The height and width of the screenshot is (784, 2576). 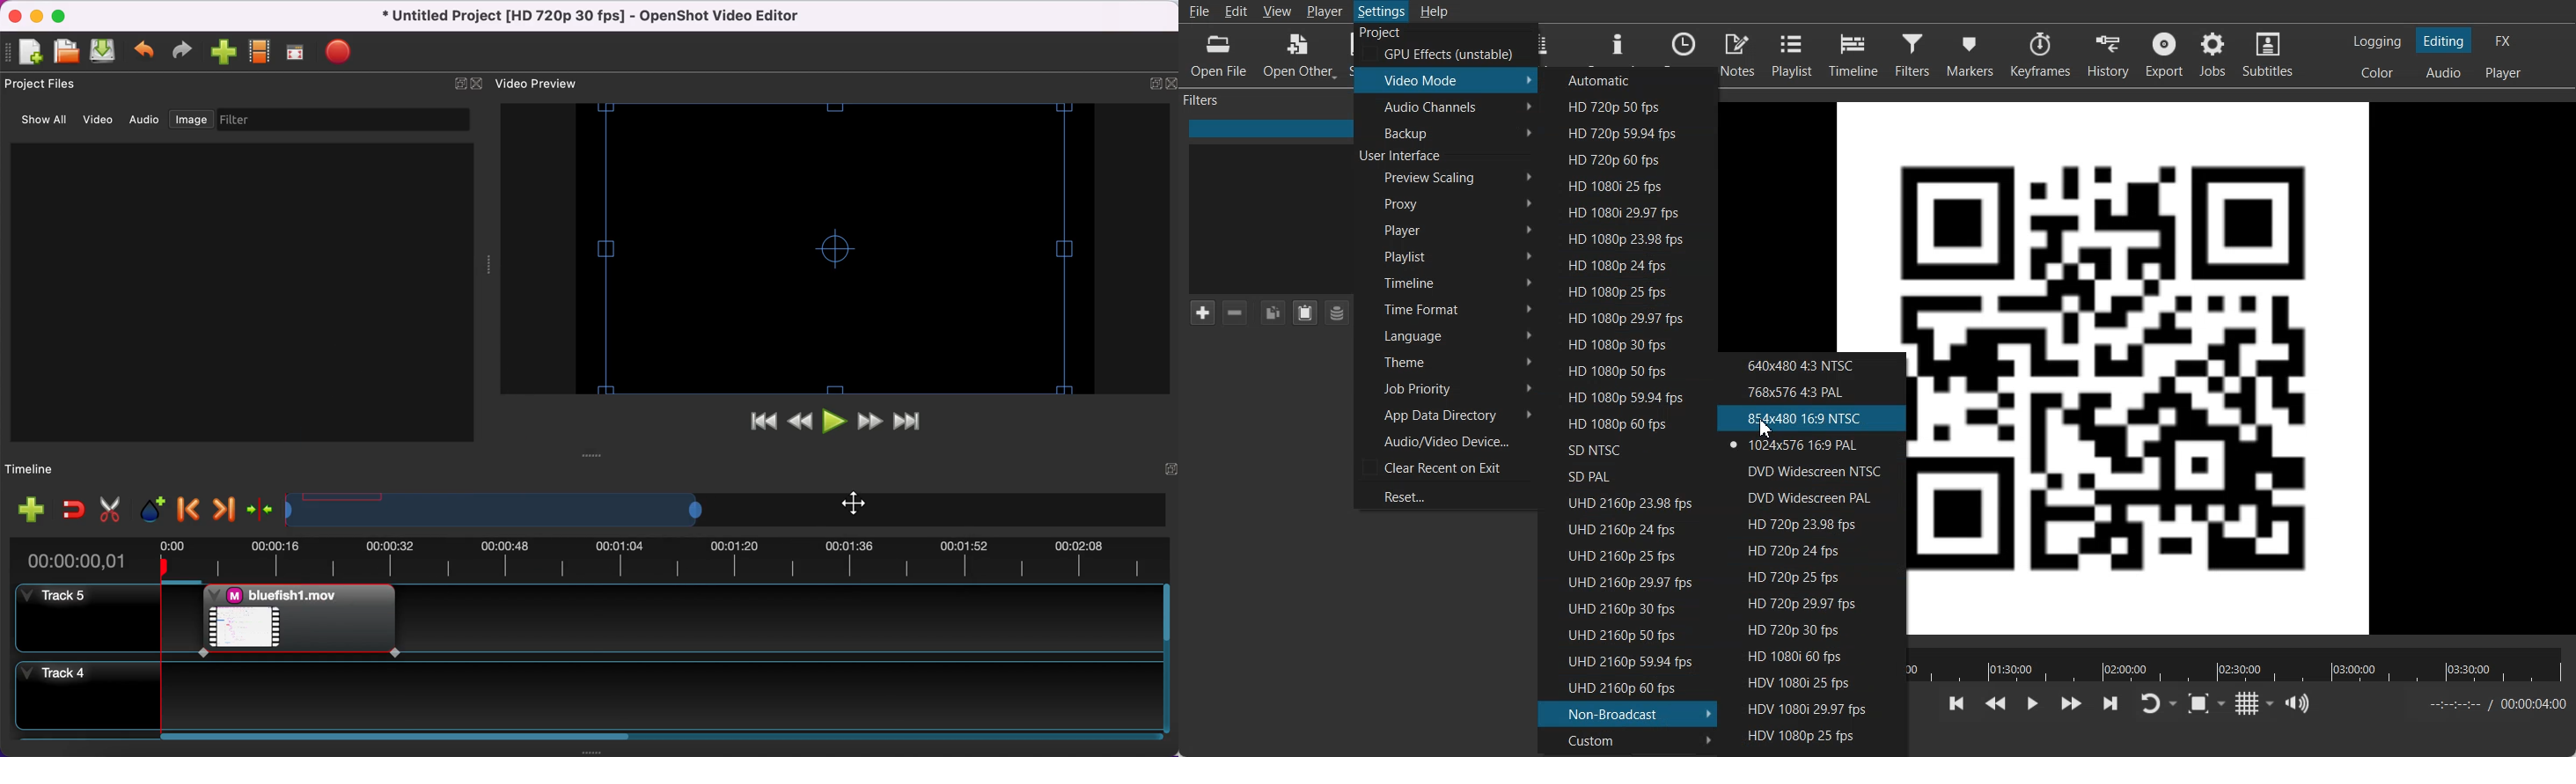 What do you see at coordinates (1622, 528) in the screenshot?
I see `UHD 2160p 24 fps` at bounding box center [1622, 528].